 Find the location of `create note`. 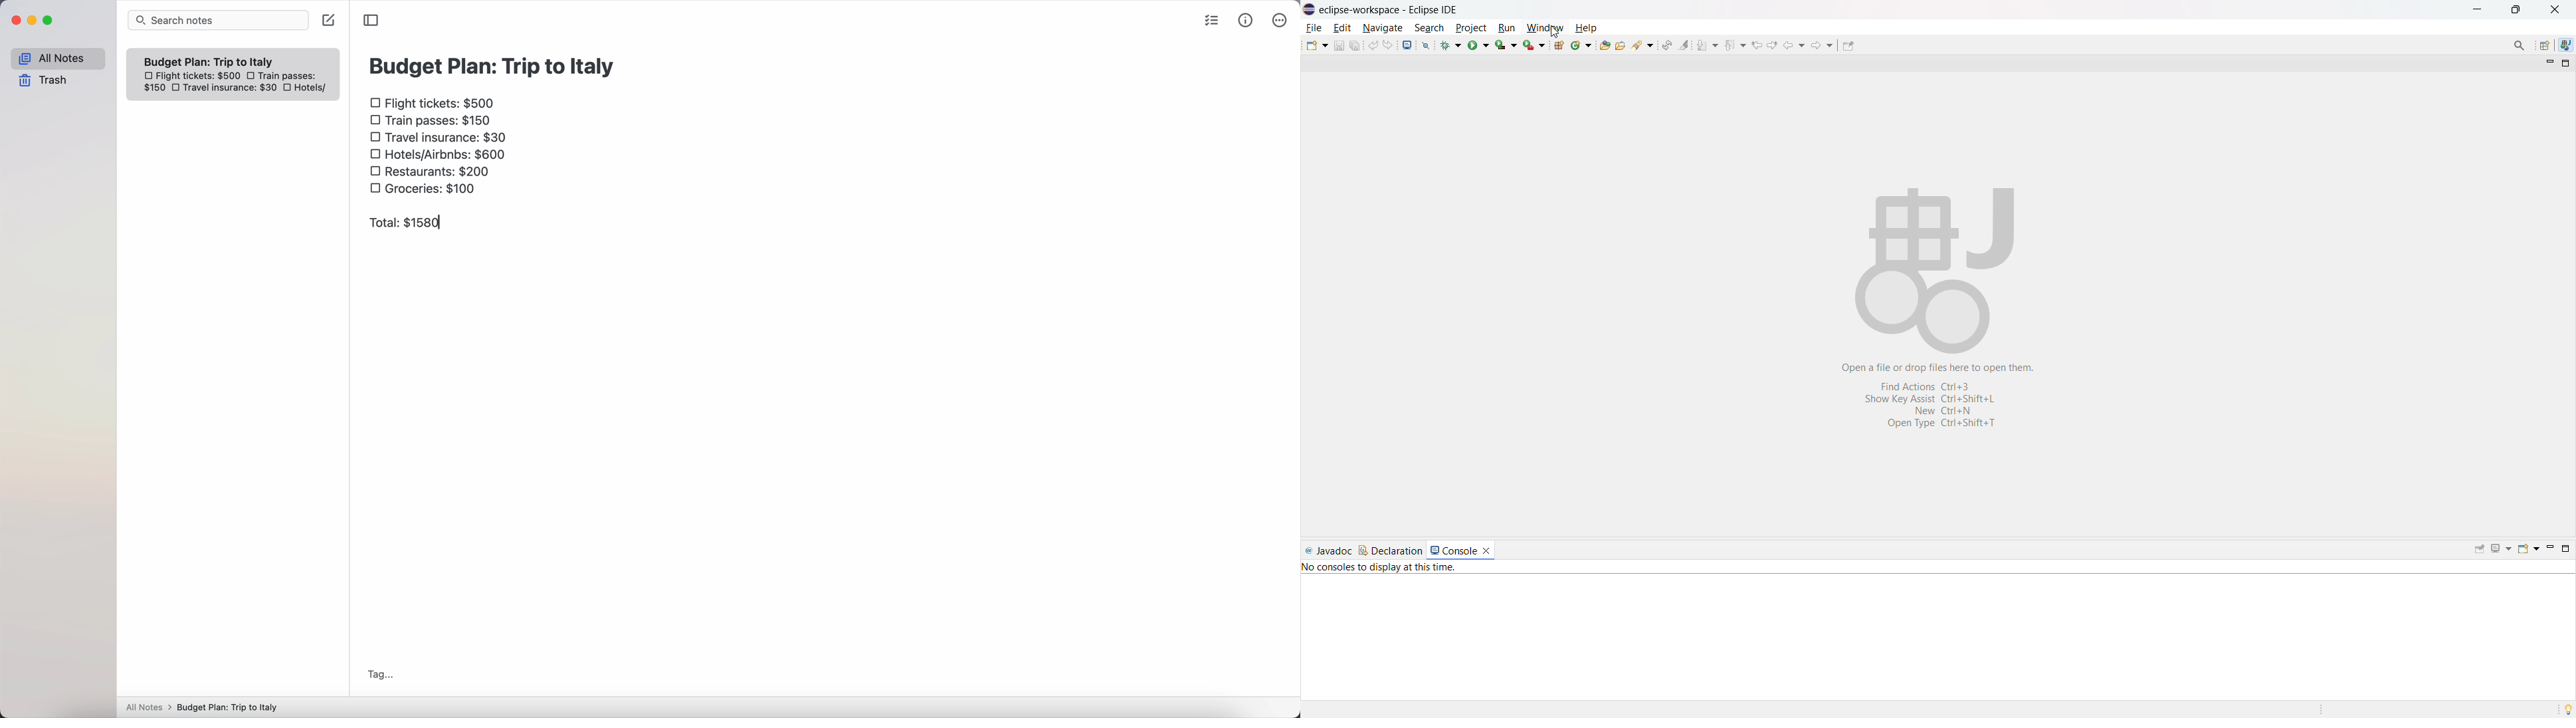

create note is located at coordinates (328, 21).